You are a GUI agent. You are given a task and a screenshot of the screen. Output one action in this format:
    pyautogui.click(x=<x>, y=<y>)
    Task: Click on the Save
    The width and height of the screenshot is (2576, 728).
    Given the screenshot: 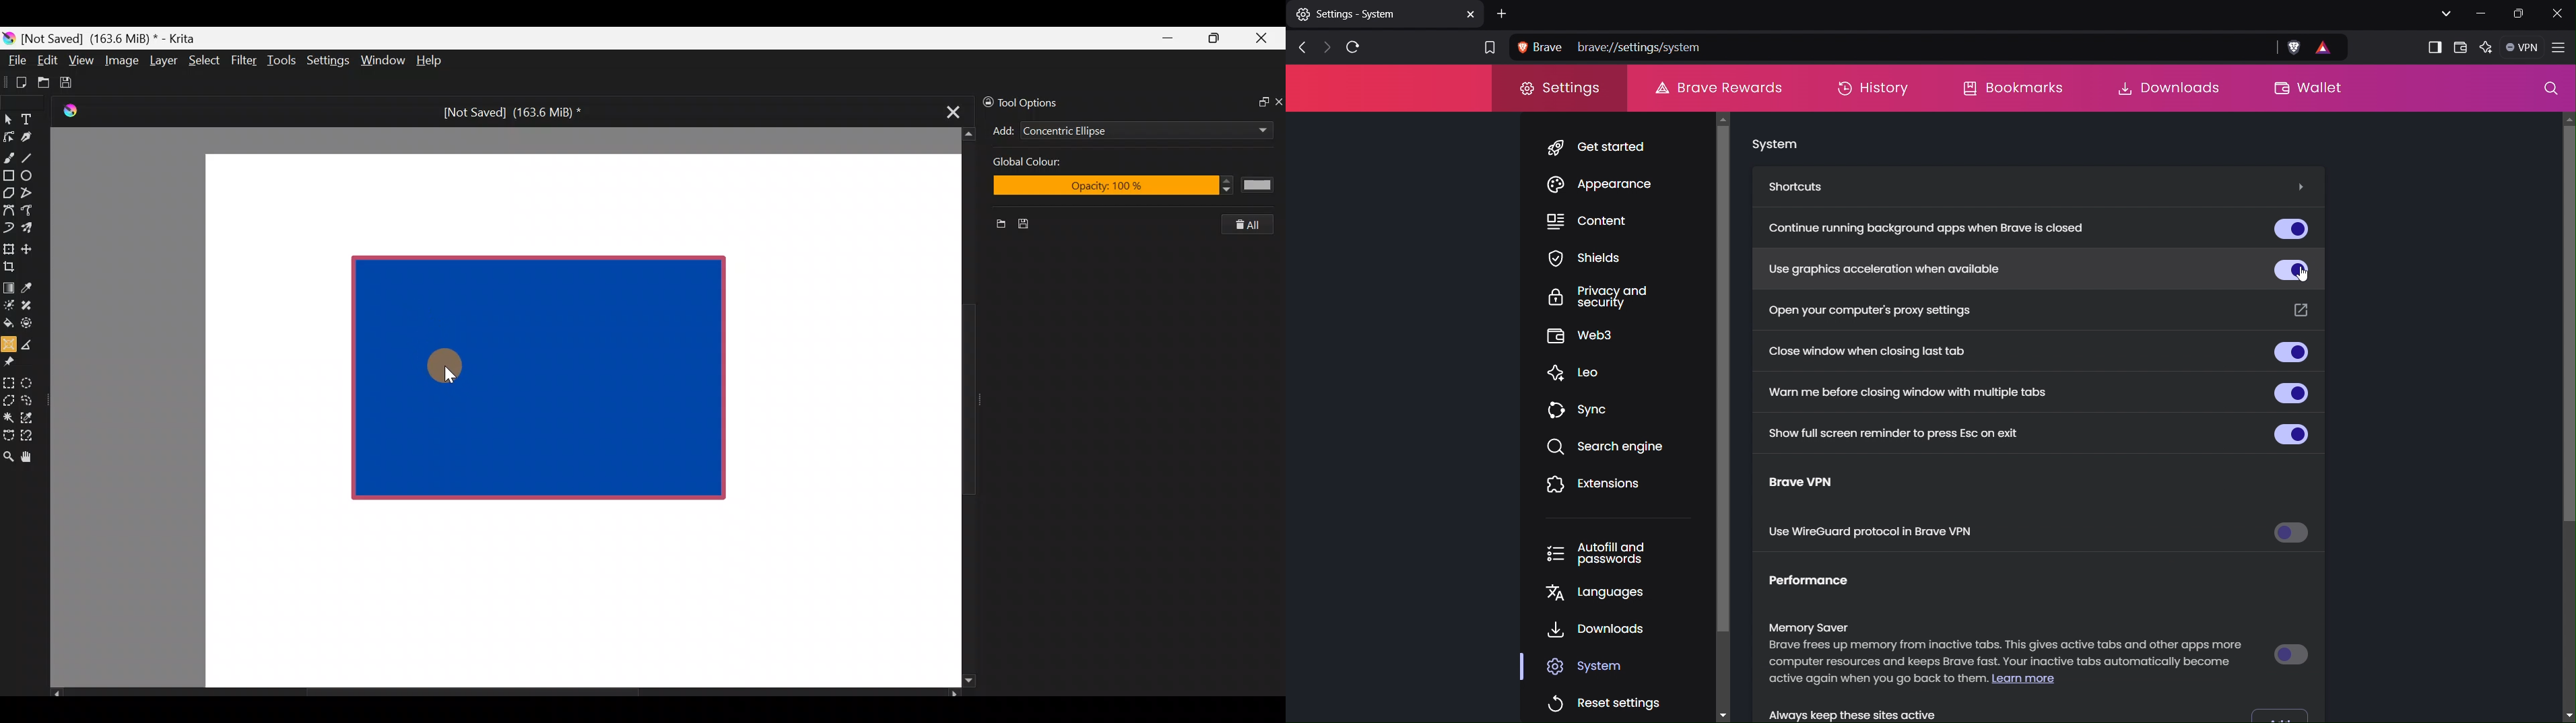 What is the action you would take?
    pyautogui.click(x=1029, y=224)
    